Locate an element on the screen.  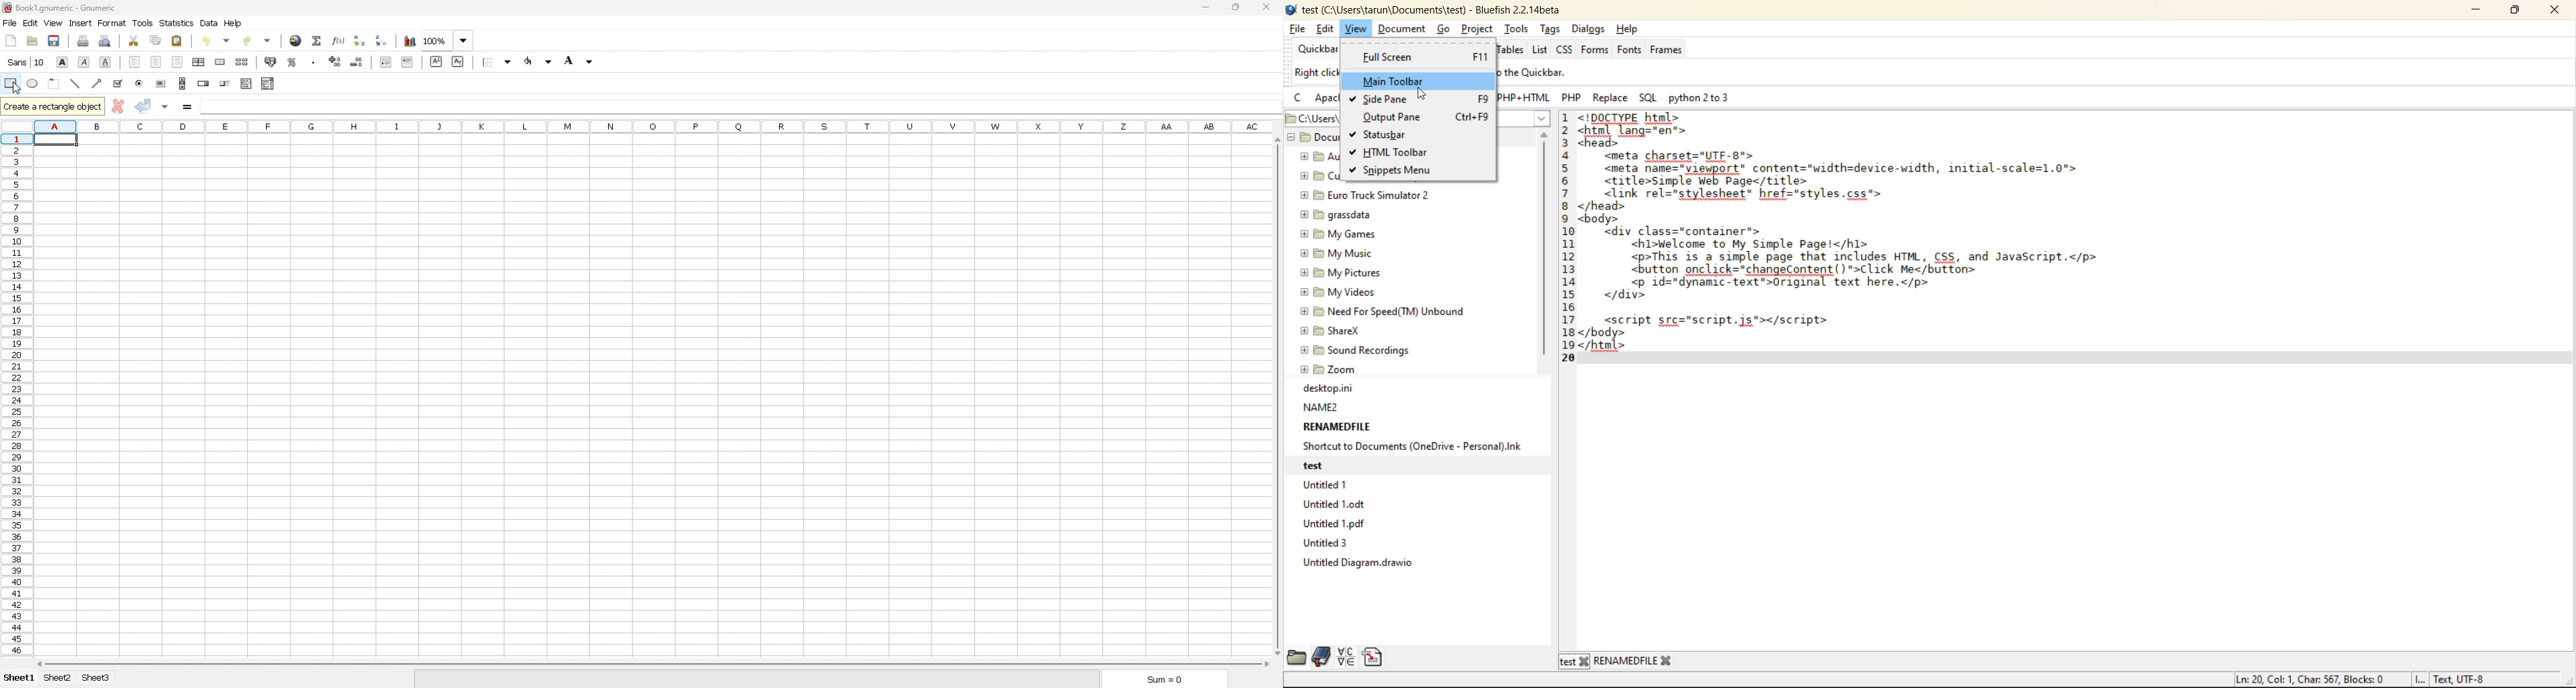
centre horizontally is located at coordinates (199, 62).